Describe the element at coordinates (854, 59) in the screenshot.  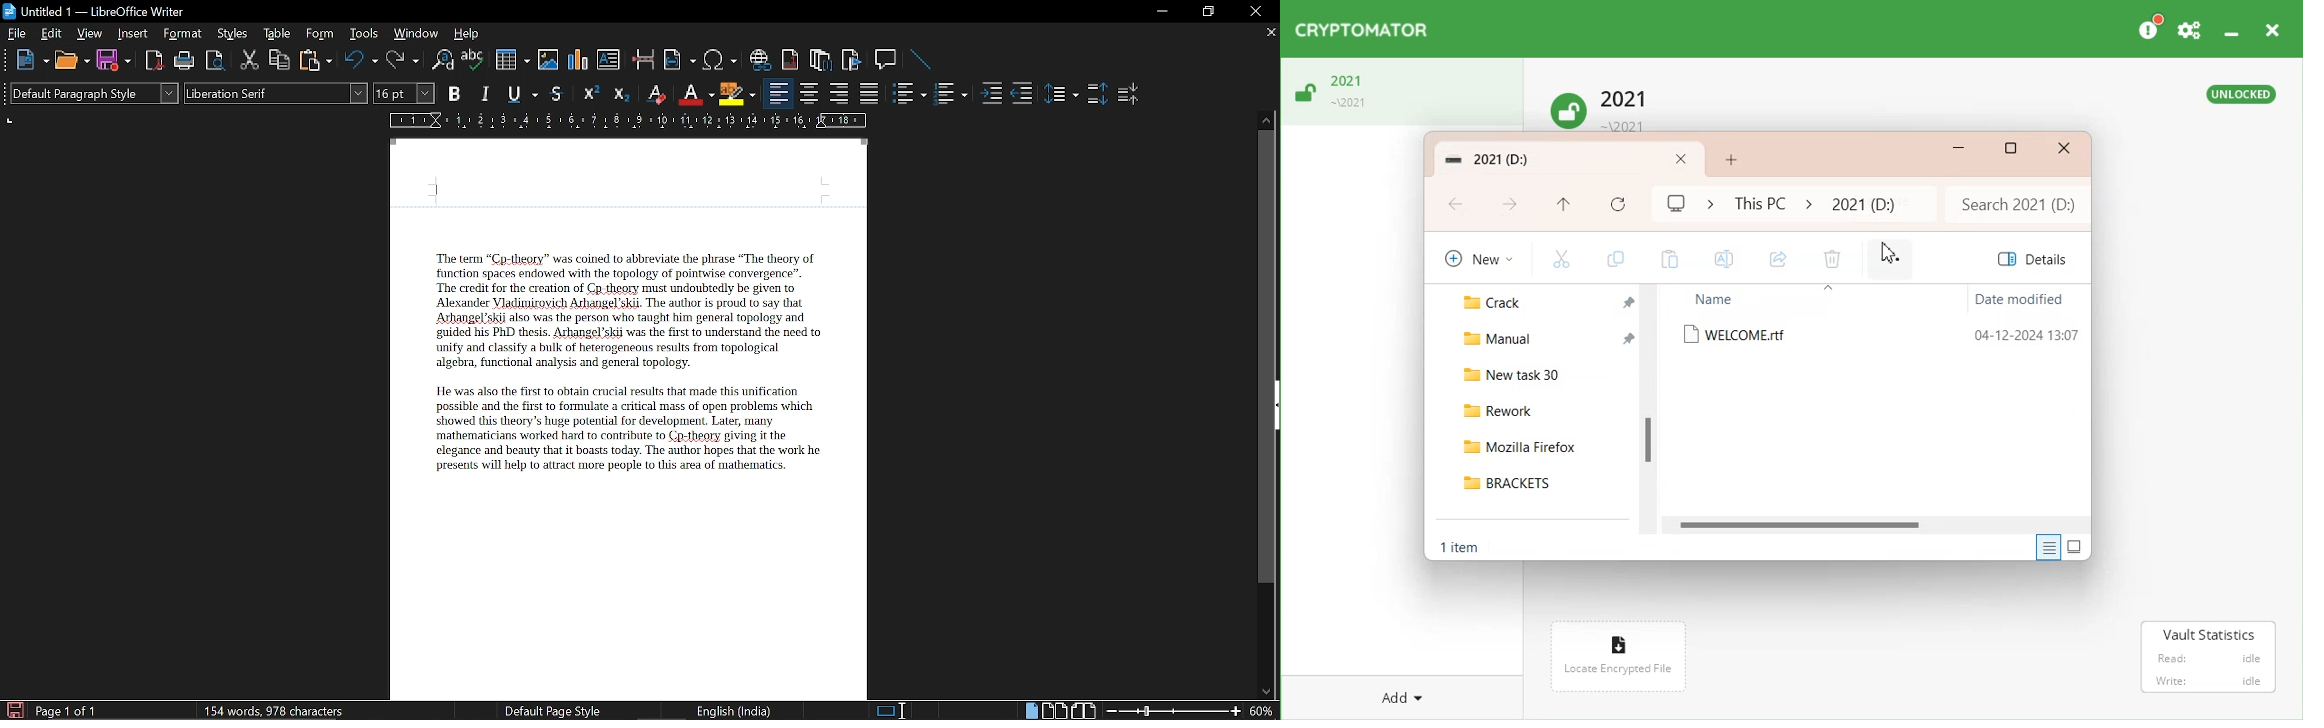
I see `Insert bibliography` at that location.